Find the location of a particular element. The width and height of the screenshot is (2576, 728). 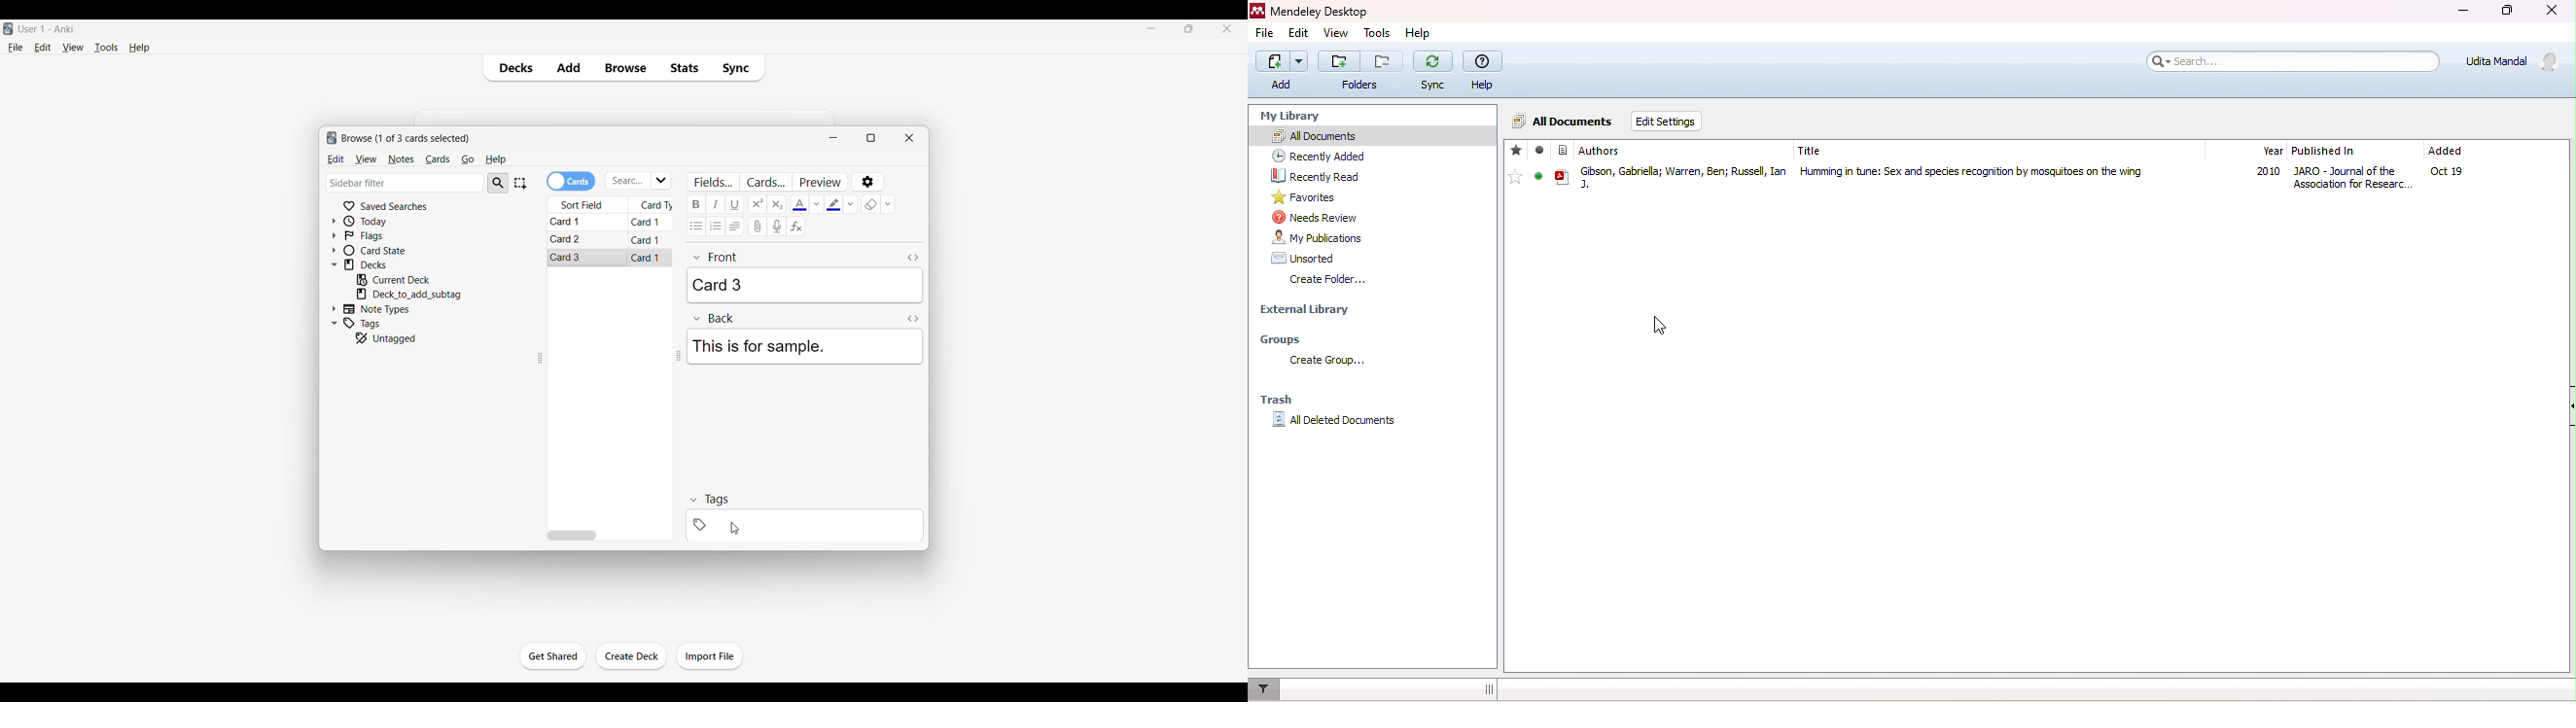

Click to type in search is located at coordinates (406, 182).